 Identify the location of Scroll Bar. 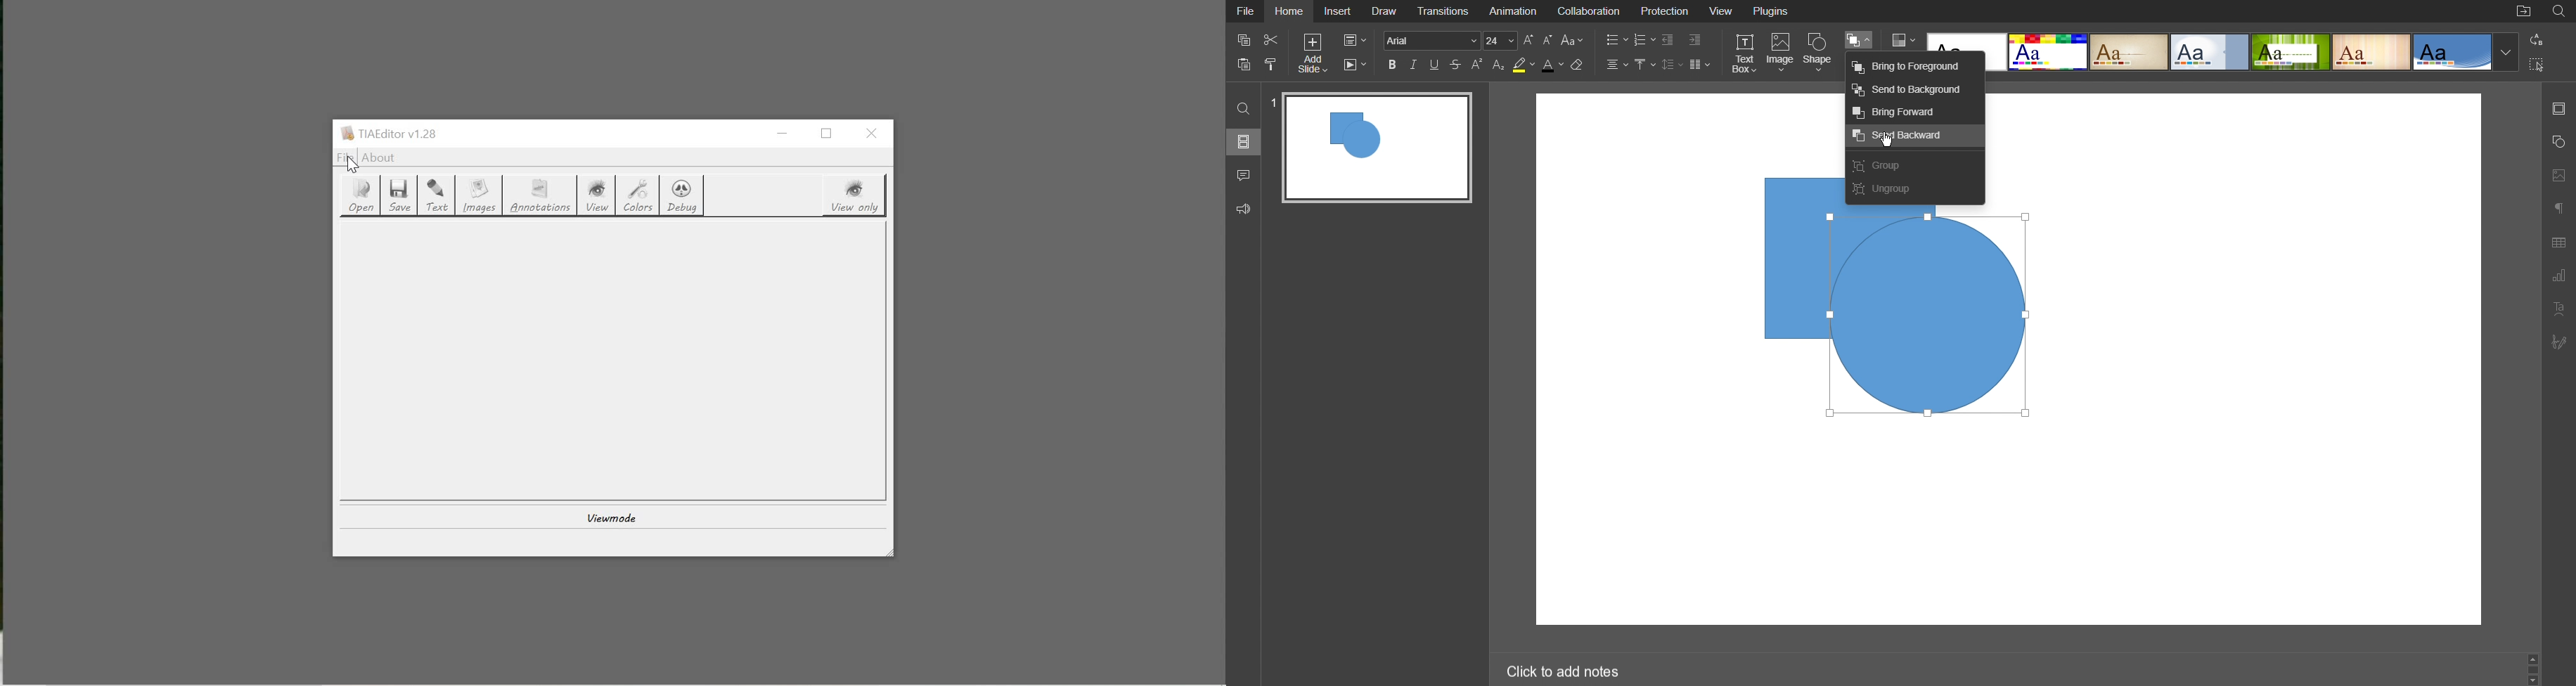
(2534, 671).